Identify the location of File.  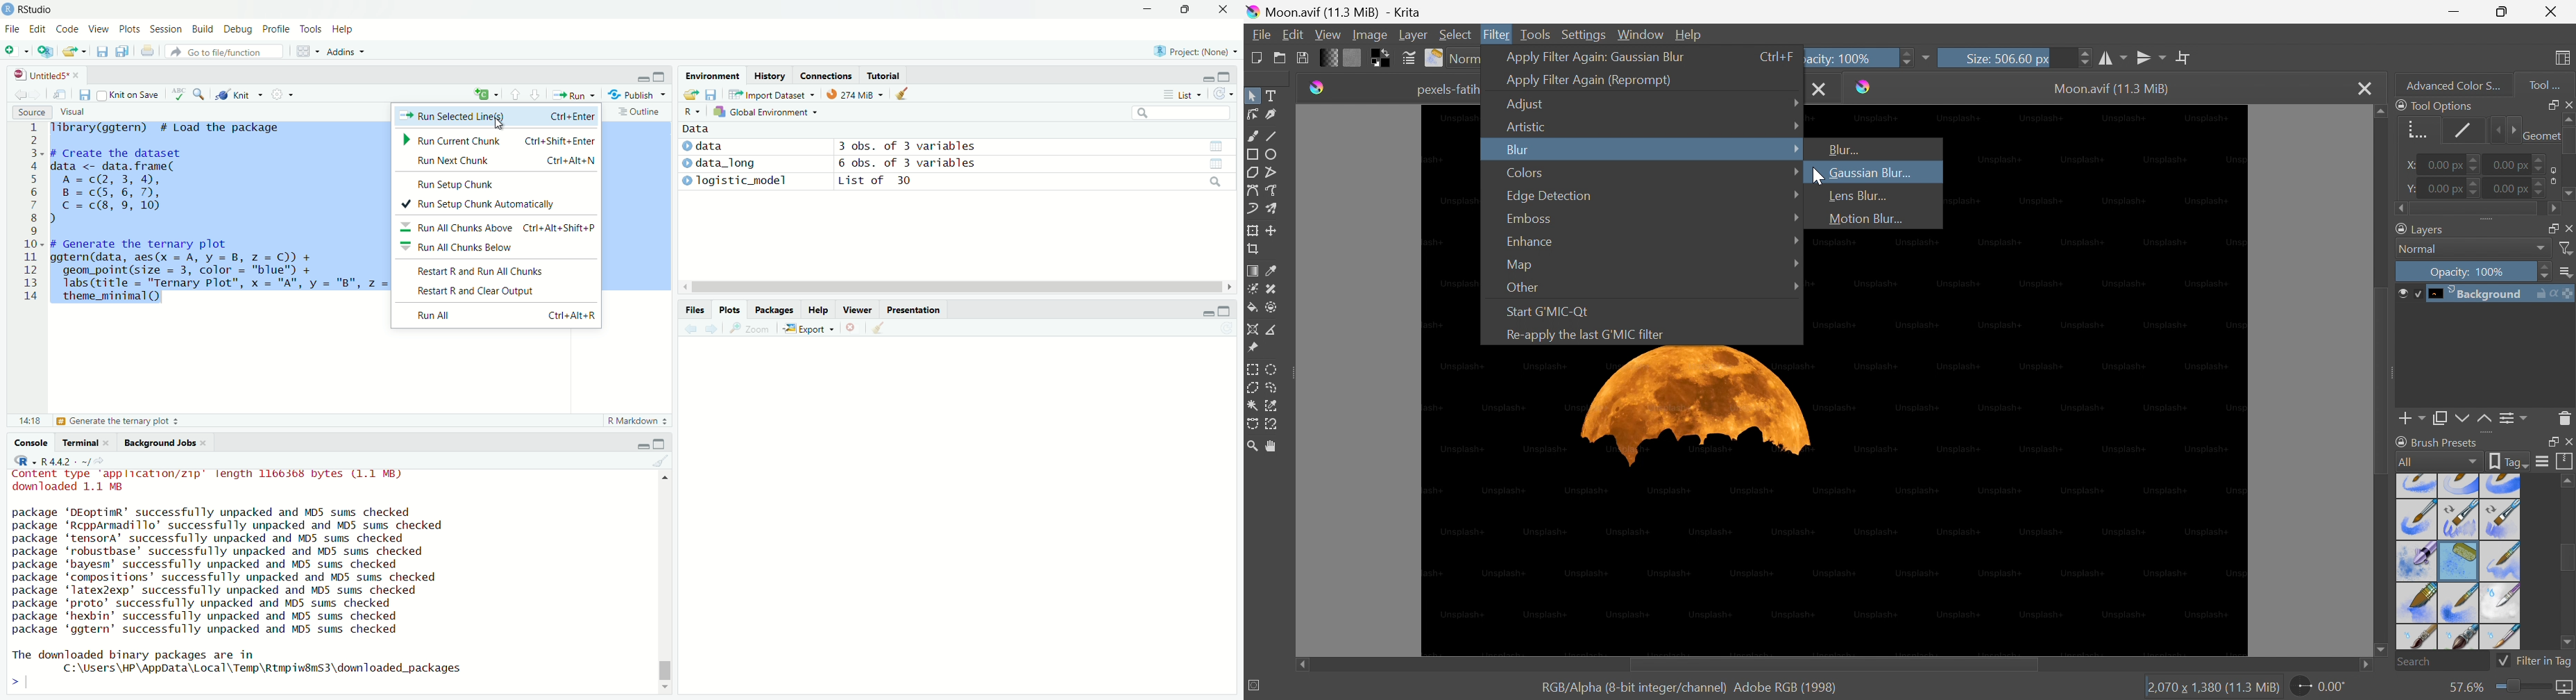
(1262, 35).